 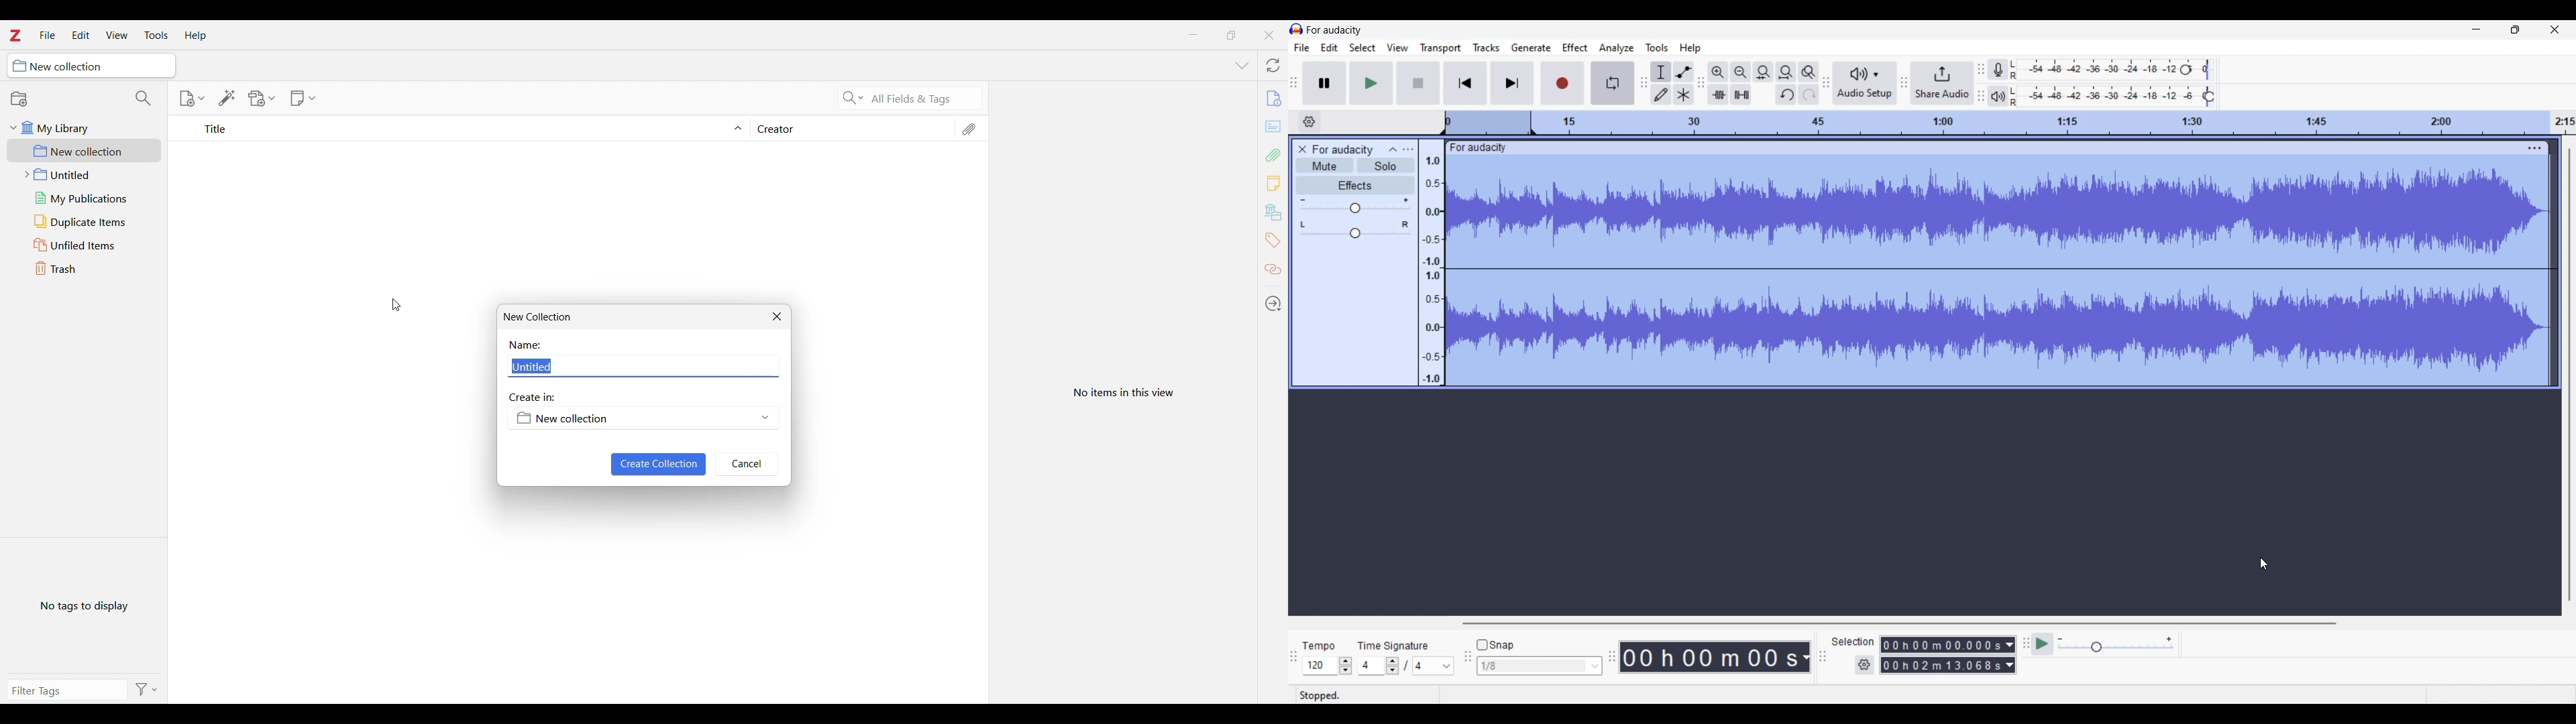 What do you see at coordinates (849, 128) in the screenshot?
I see `Creator column` at bounding box center [849, 128].